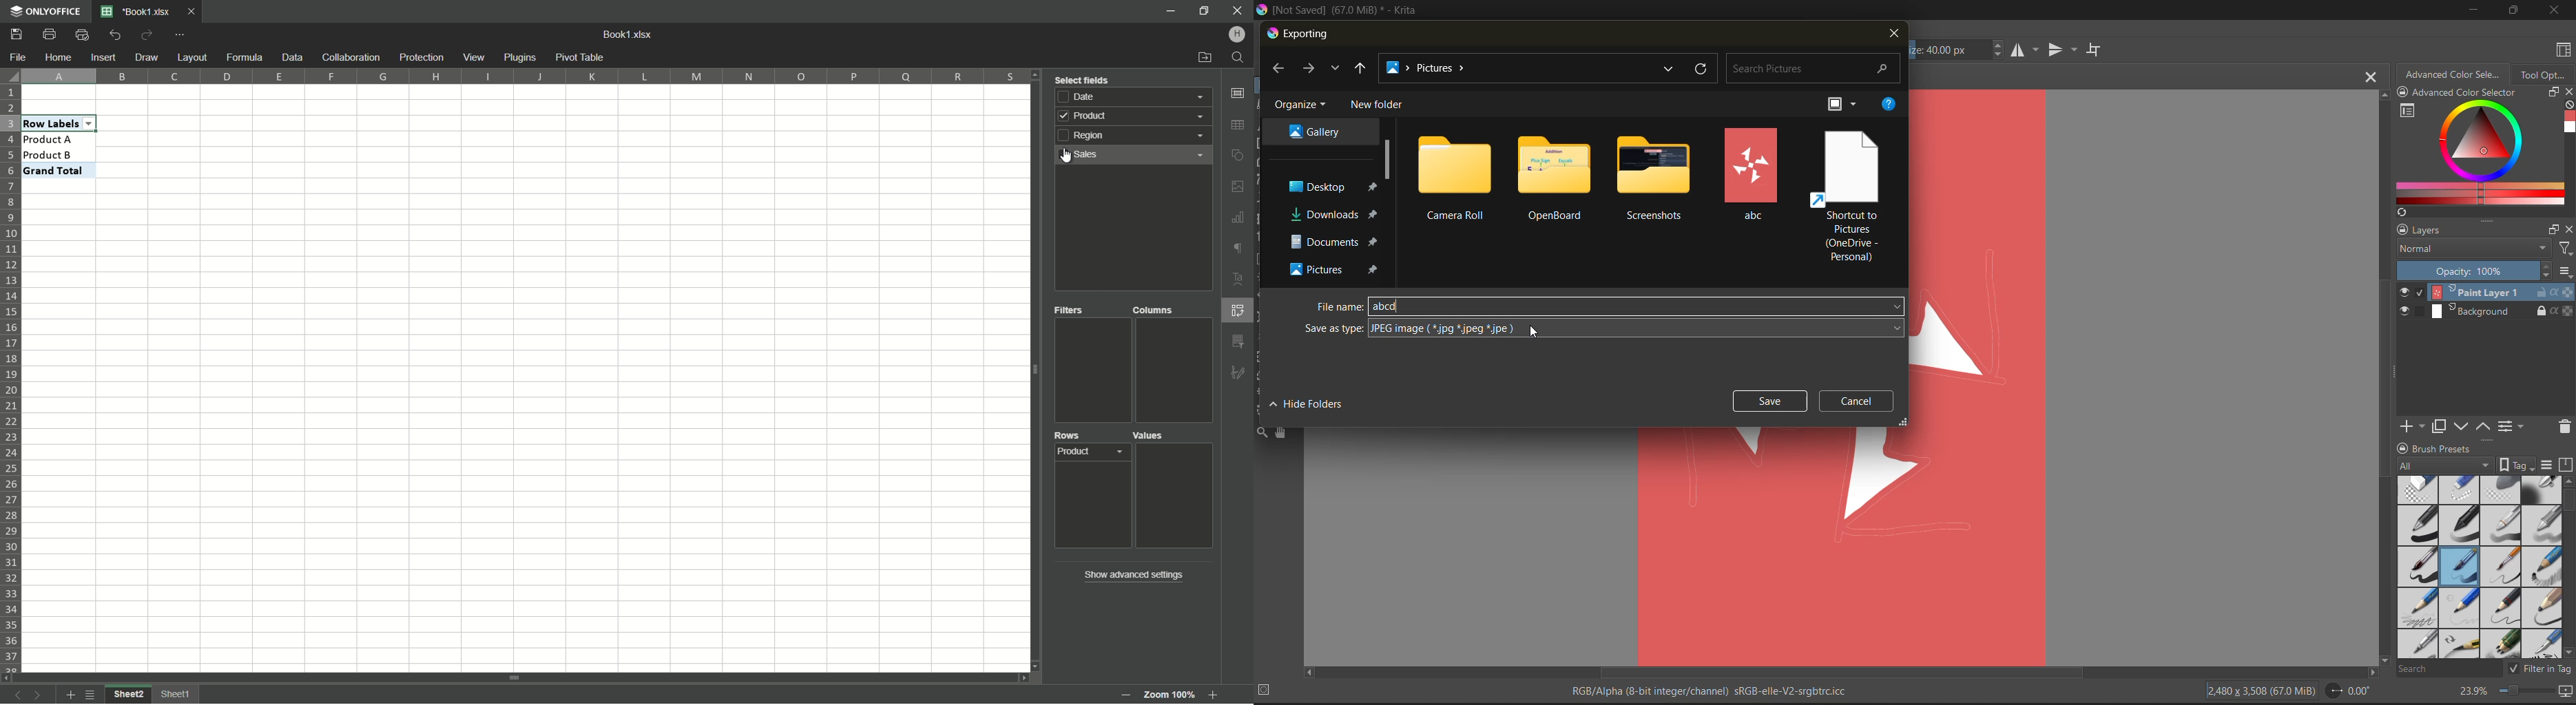 The width and height of the screenshot is (2576, 728). Describe the element at coordinates (1238, 11) in the screenshot. I see `close app` at that location.